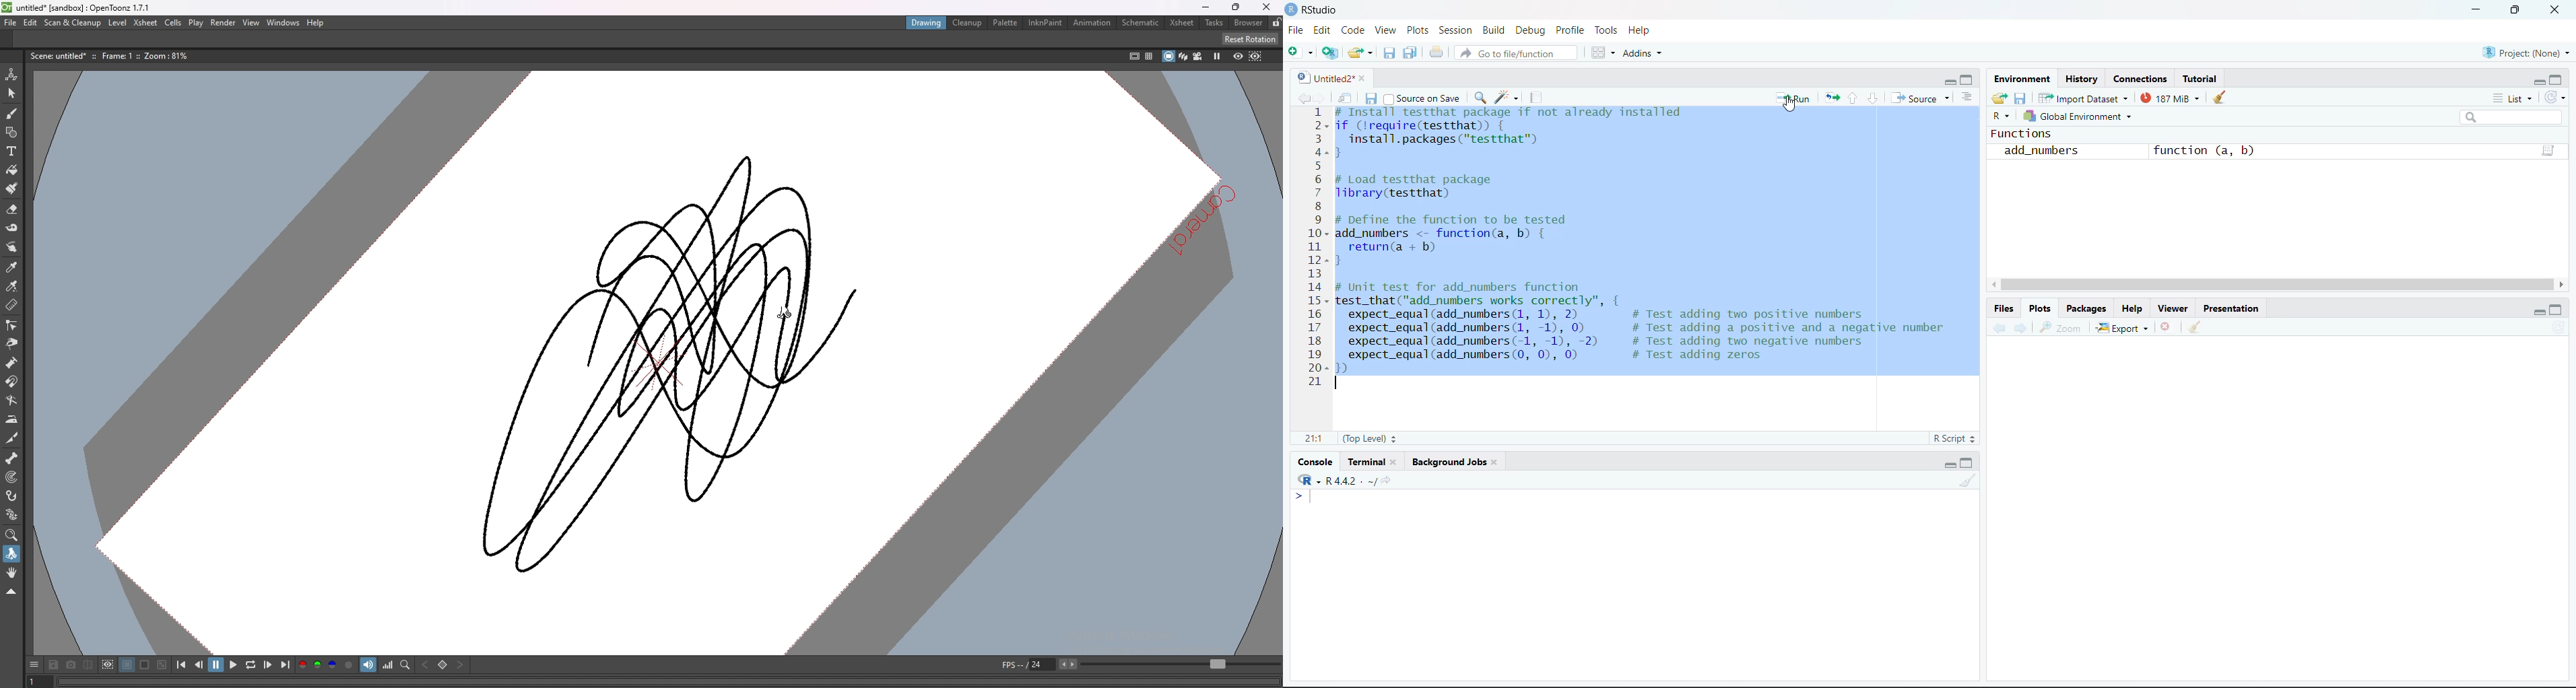  Describe the element at coordinates (302, 665) in the screenshot. I see `red channel` at that location.